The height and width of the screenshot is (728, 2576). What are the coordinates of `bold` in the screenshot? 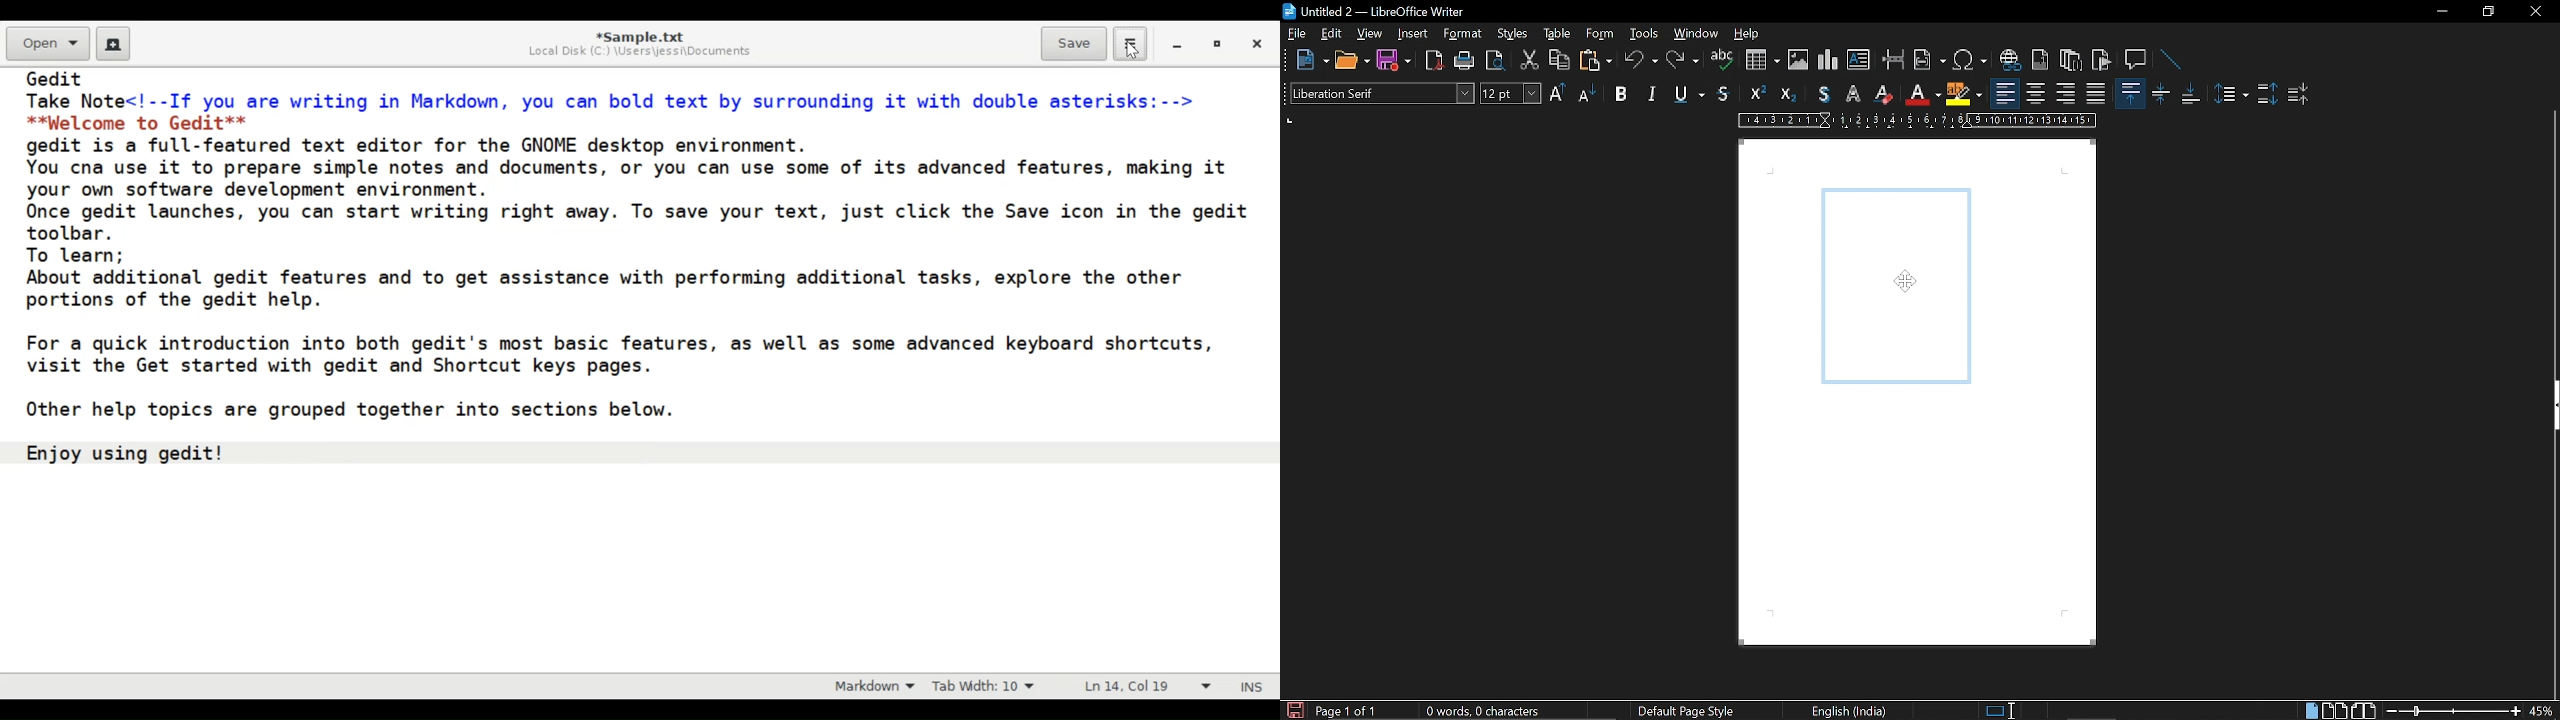 It's located at (1621, 92).